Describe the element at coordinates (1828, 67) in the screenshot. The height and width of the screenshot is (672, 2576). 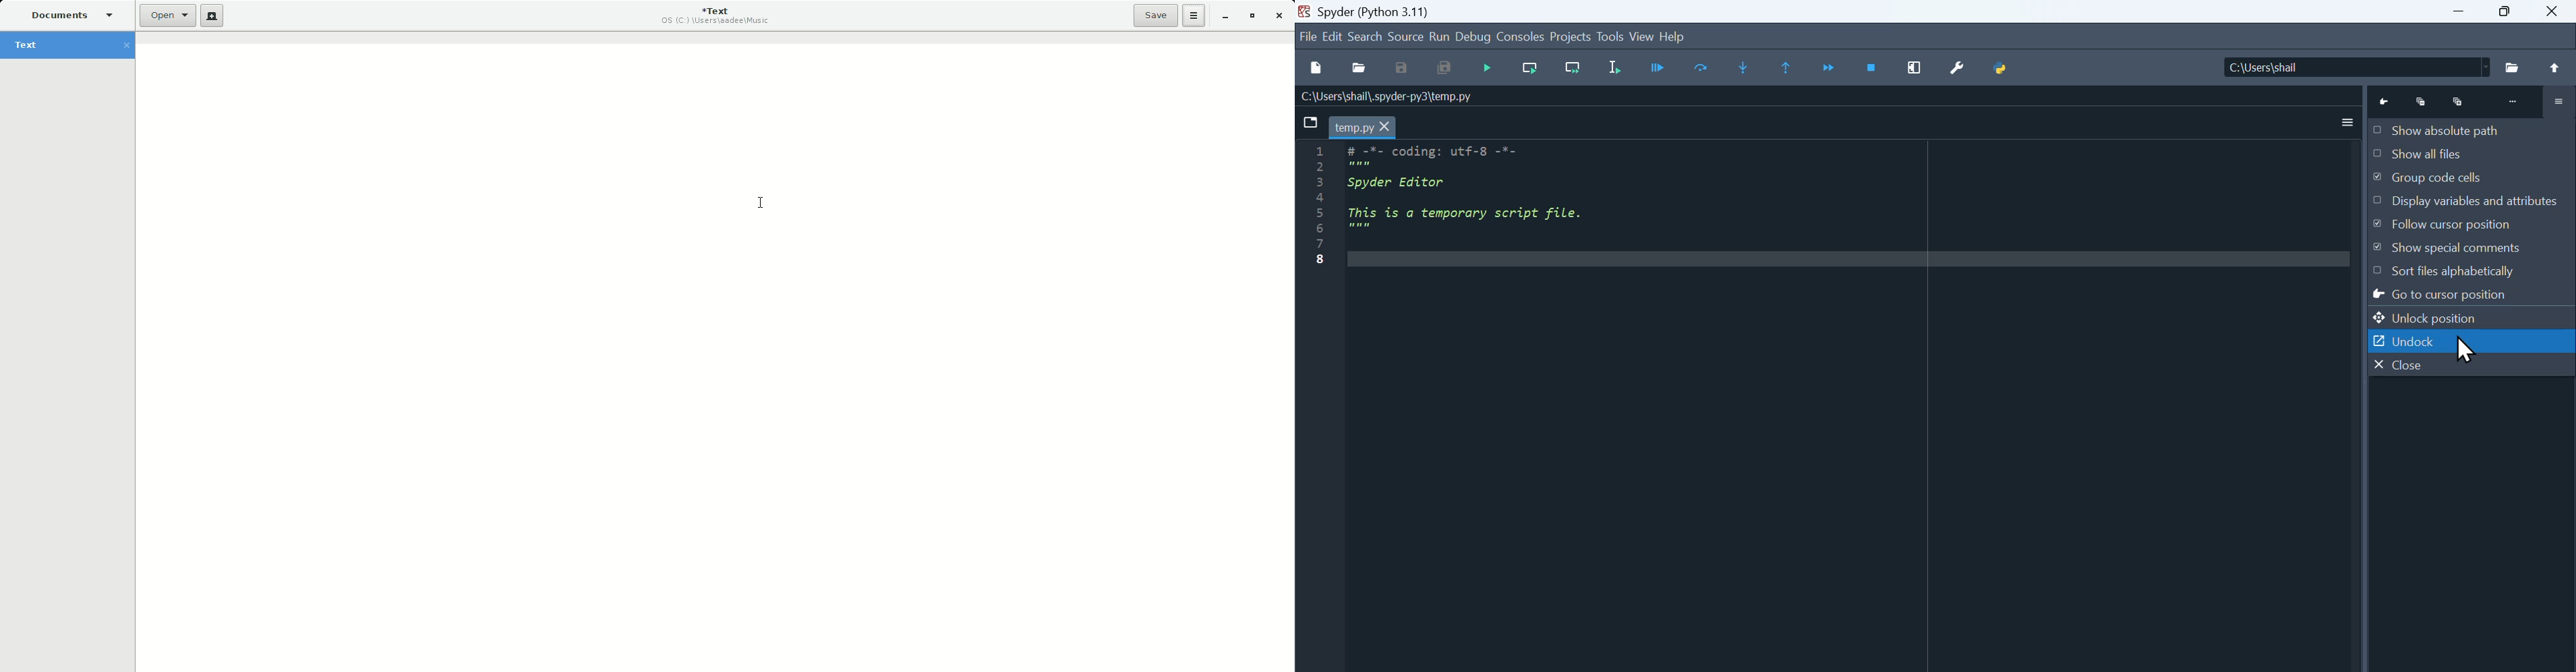
I see `Continue execution until next function` at that location.